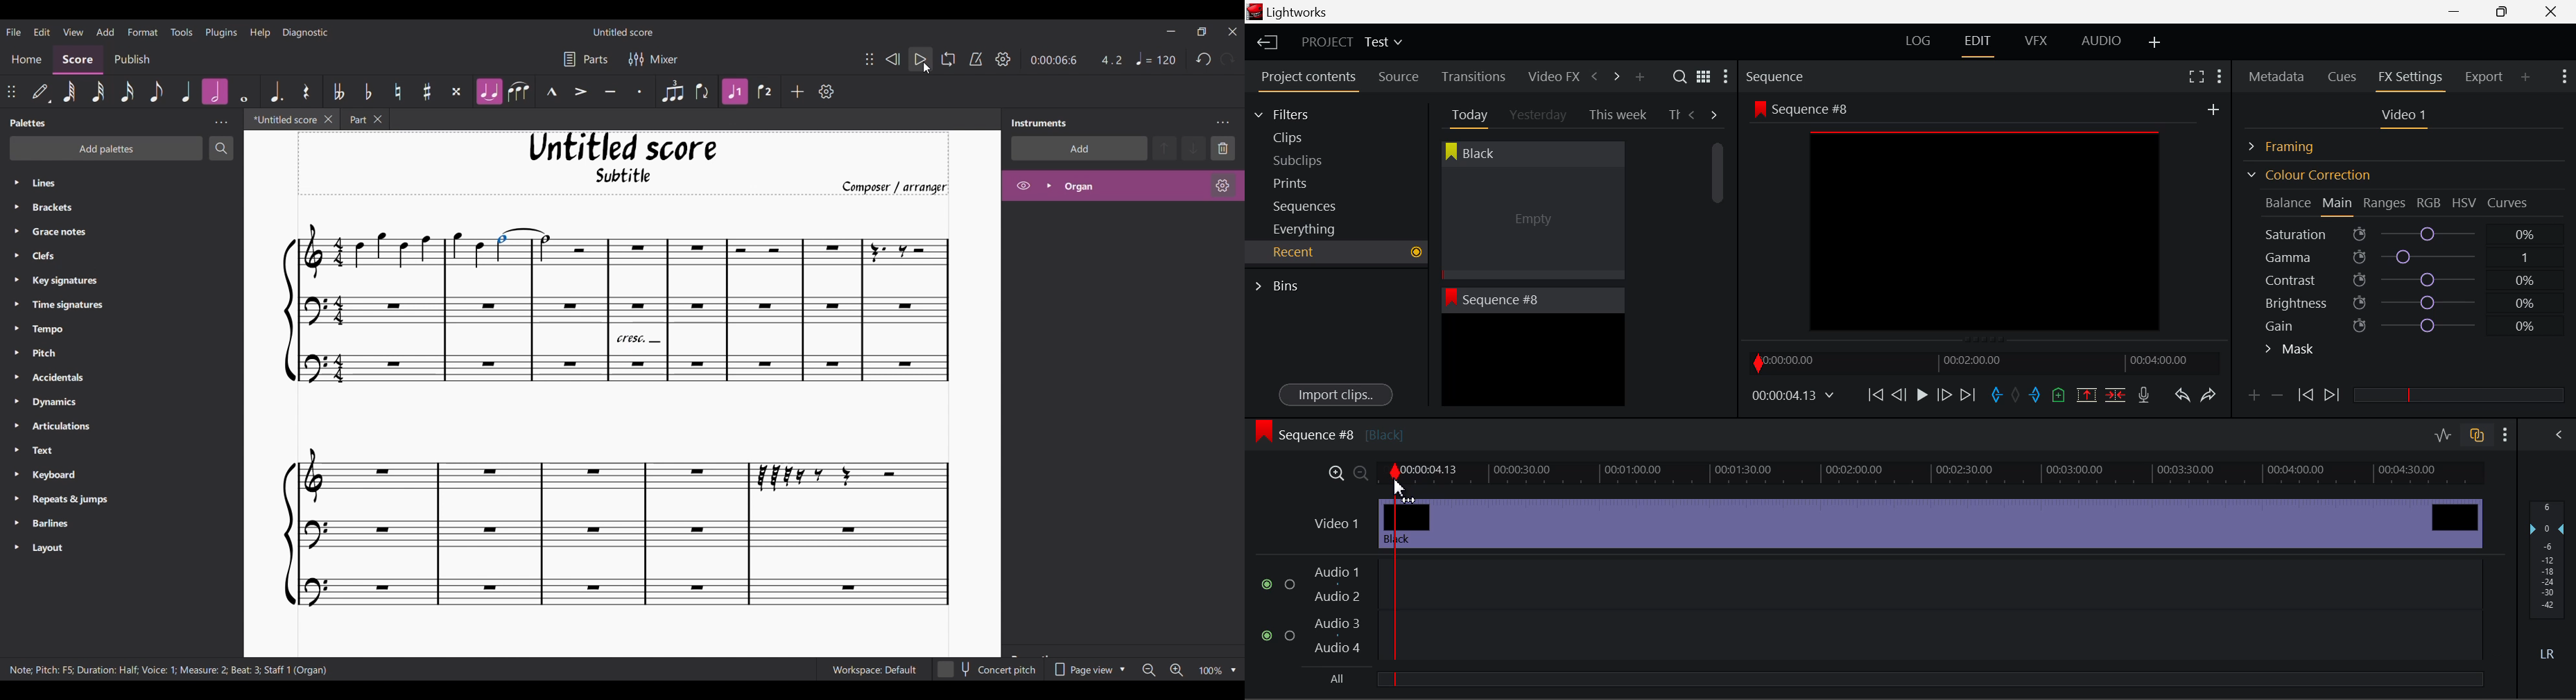  What do you see at coordinates (106, 32) in the screenshot?
I see `Add menu` at bounding box center [106, 32].